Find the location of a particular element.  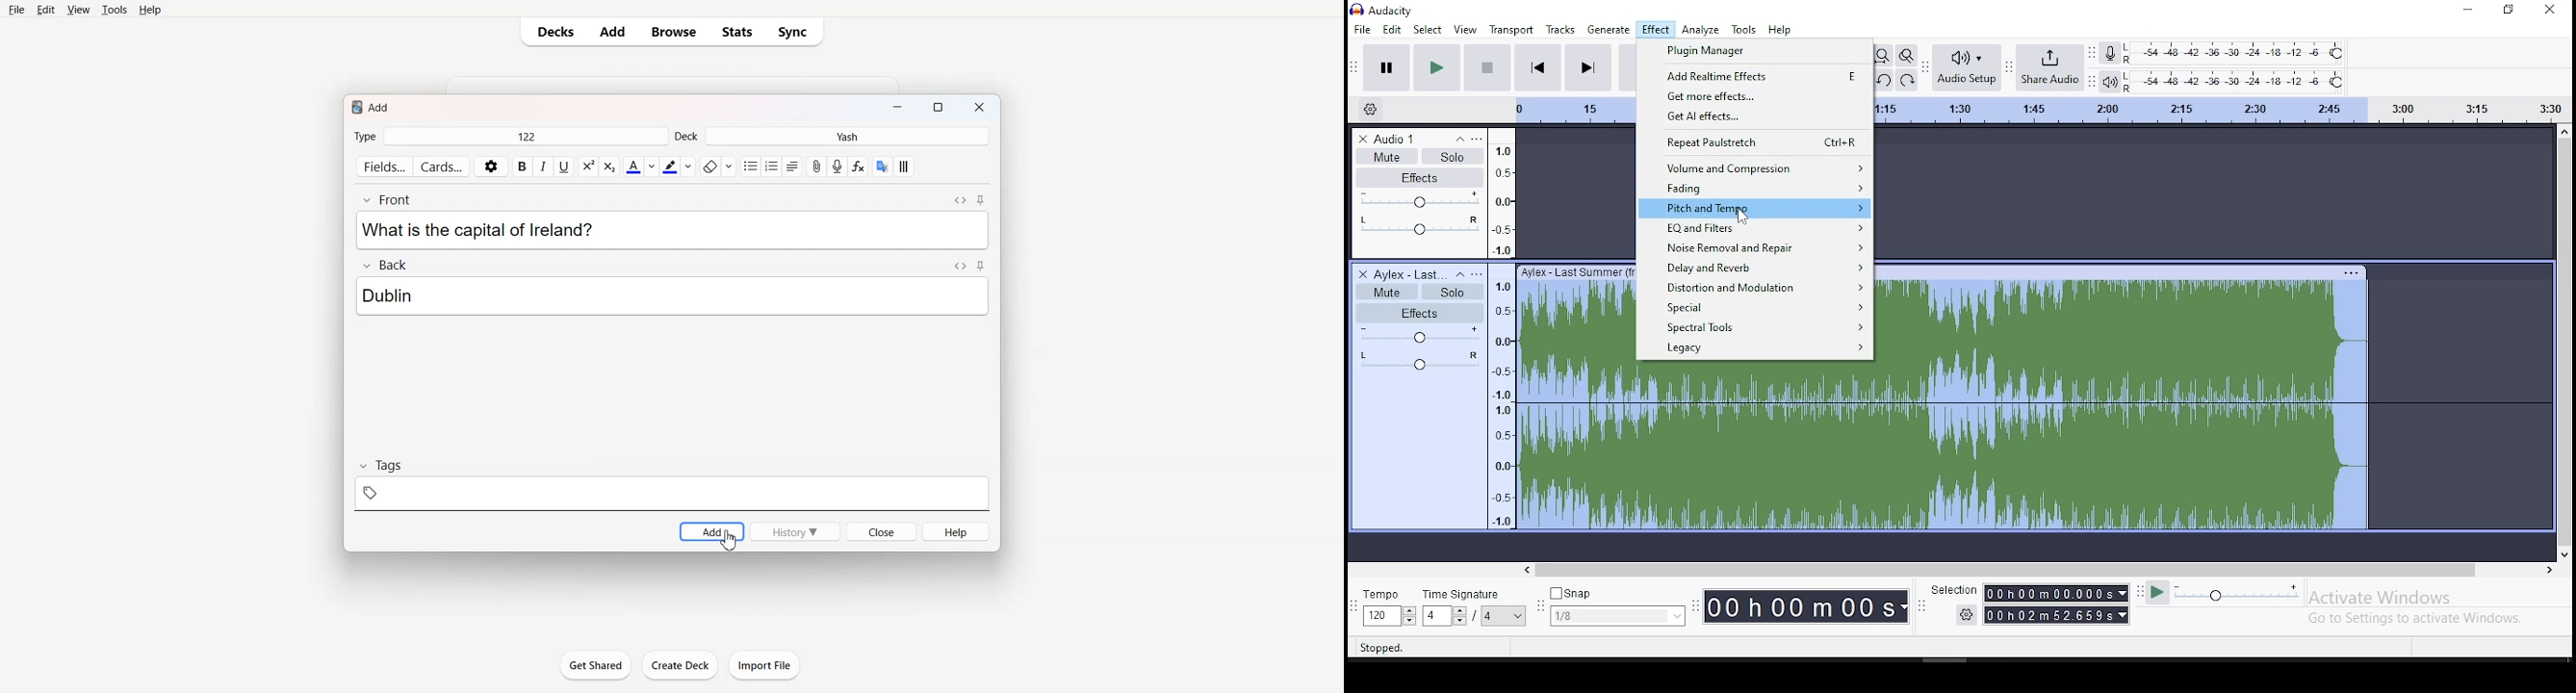

audio track is located at coordinates (1577, 396).